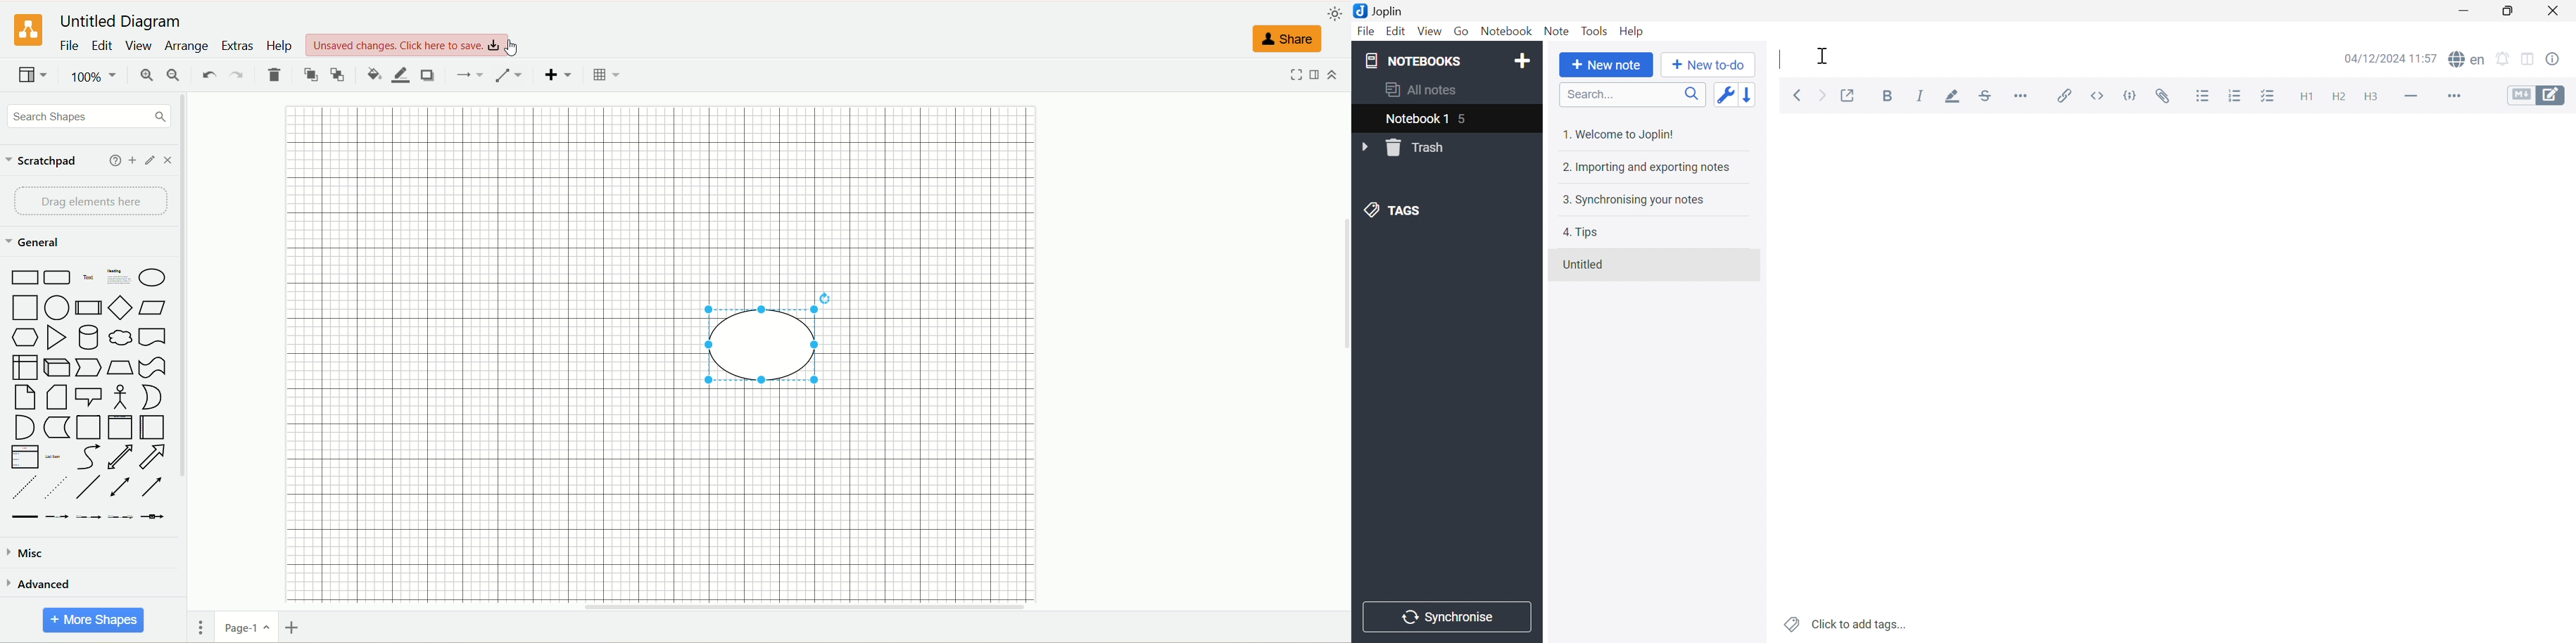 Image resolution: width=2576 pixels, height=644 pixels. What do you see at coordinates (1380, 11) in the screenshot?
I see `Joplin` at bounding box center [1380, 11].